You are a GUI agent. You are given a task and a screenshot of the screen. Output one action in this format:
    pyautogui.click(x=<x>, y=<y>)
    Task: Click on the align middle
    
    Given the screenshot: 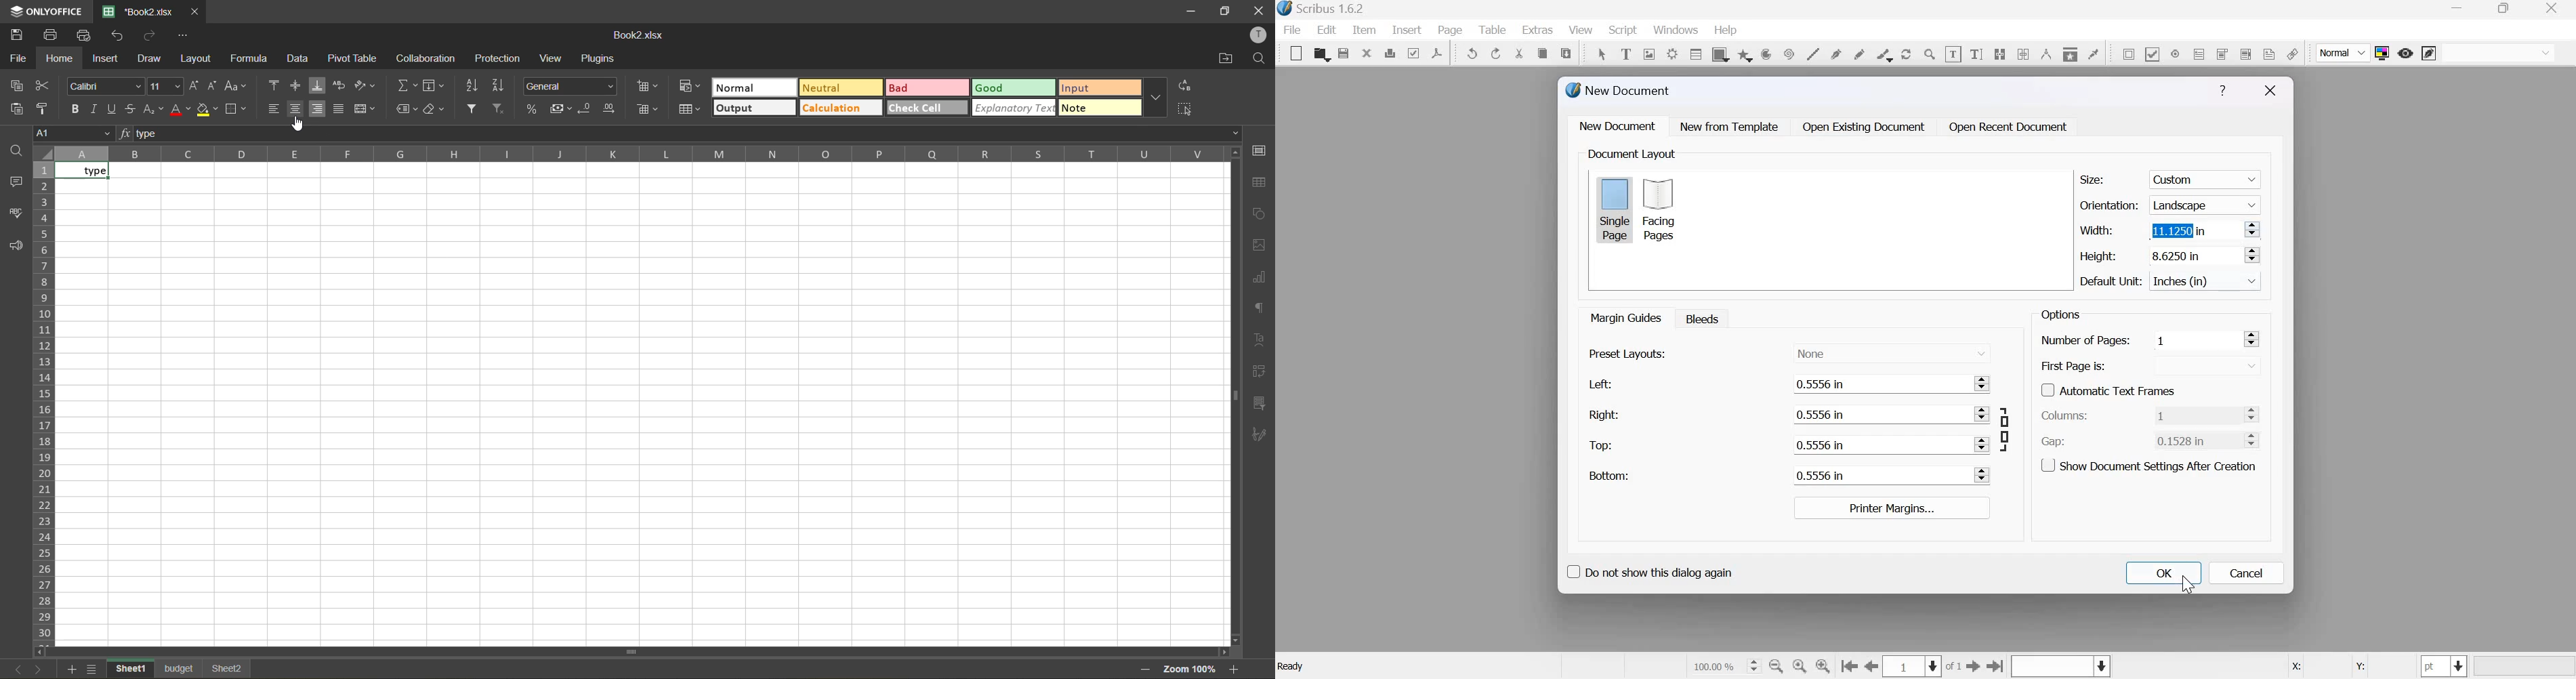 What is the action you would take?
    pyautogui.click(x=297, y=85)
    